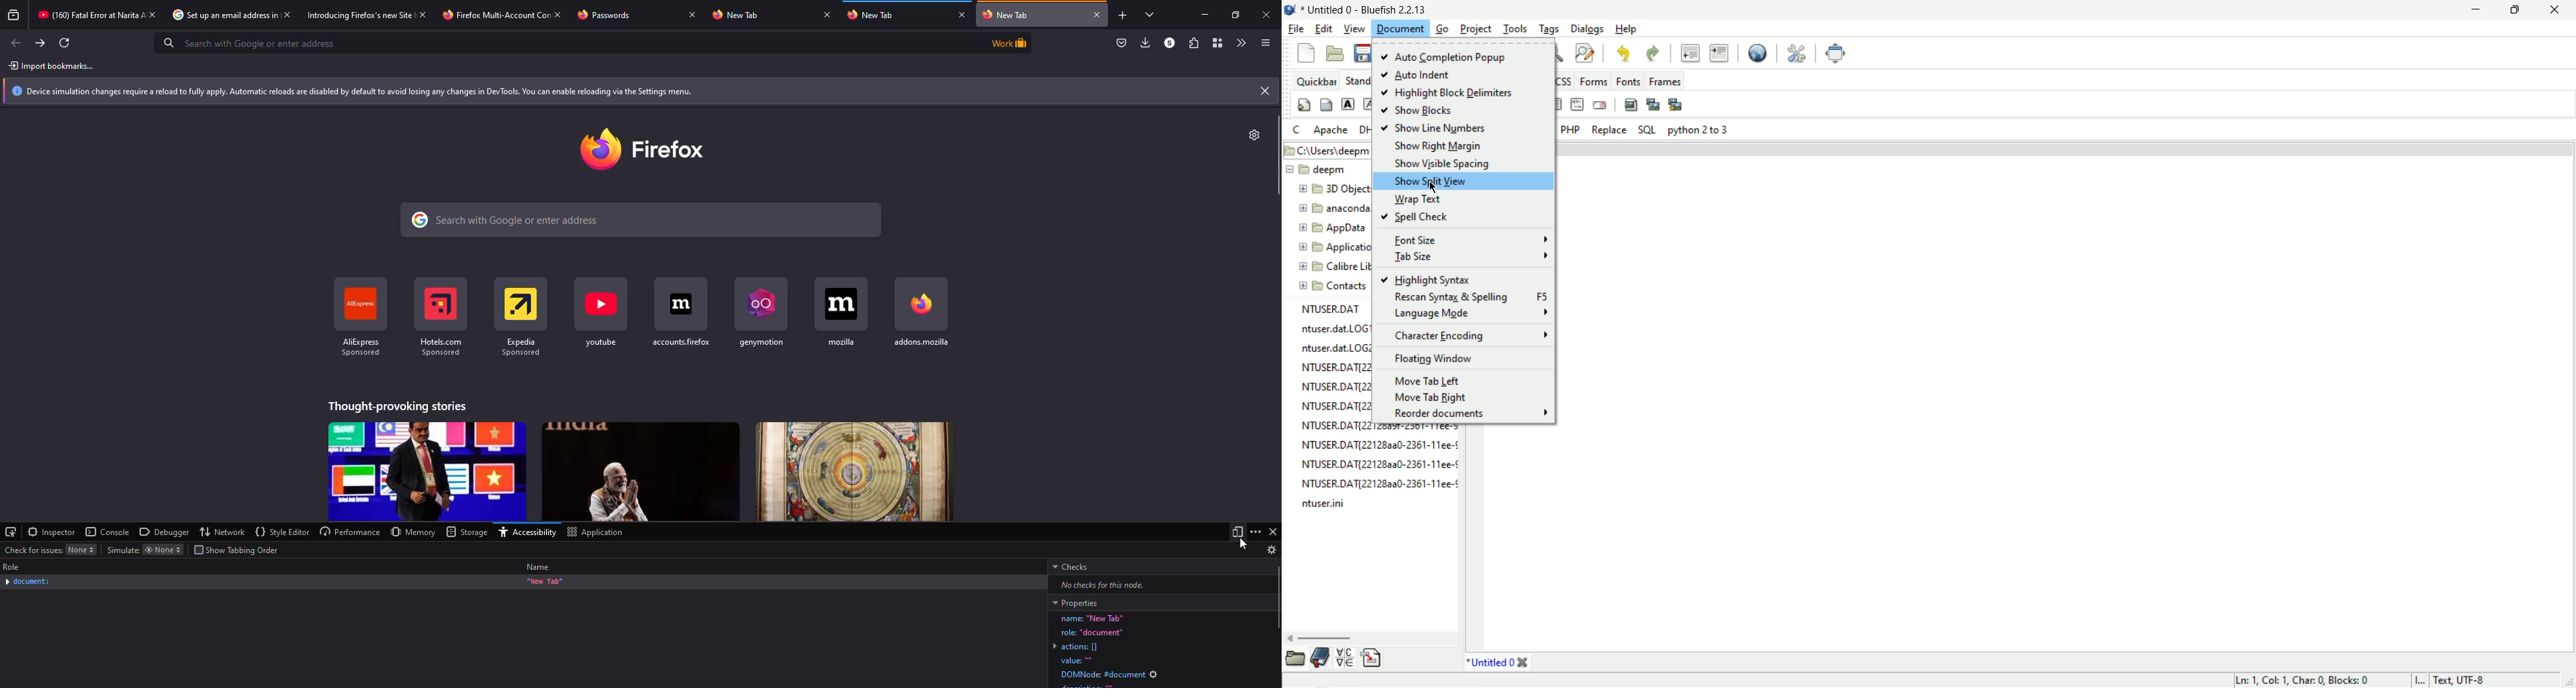  What do you see at coordinates (1452, 380) in the screenshot?
I see `move tab left` at bounding box center [1452, 380].